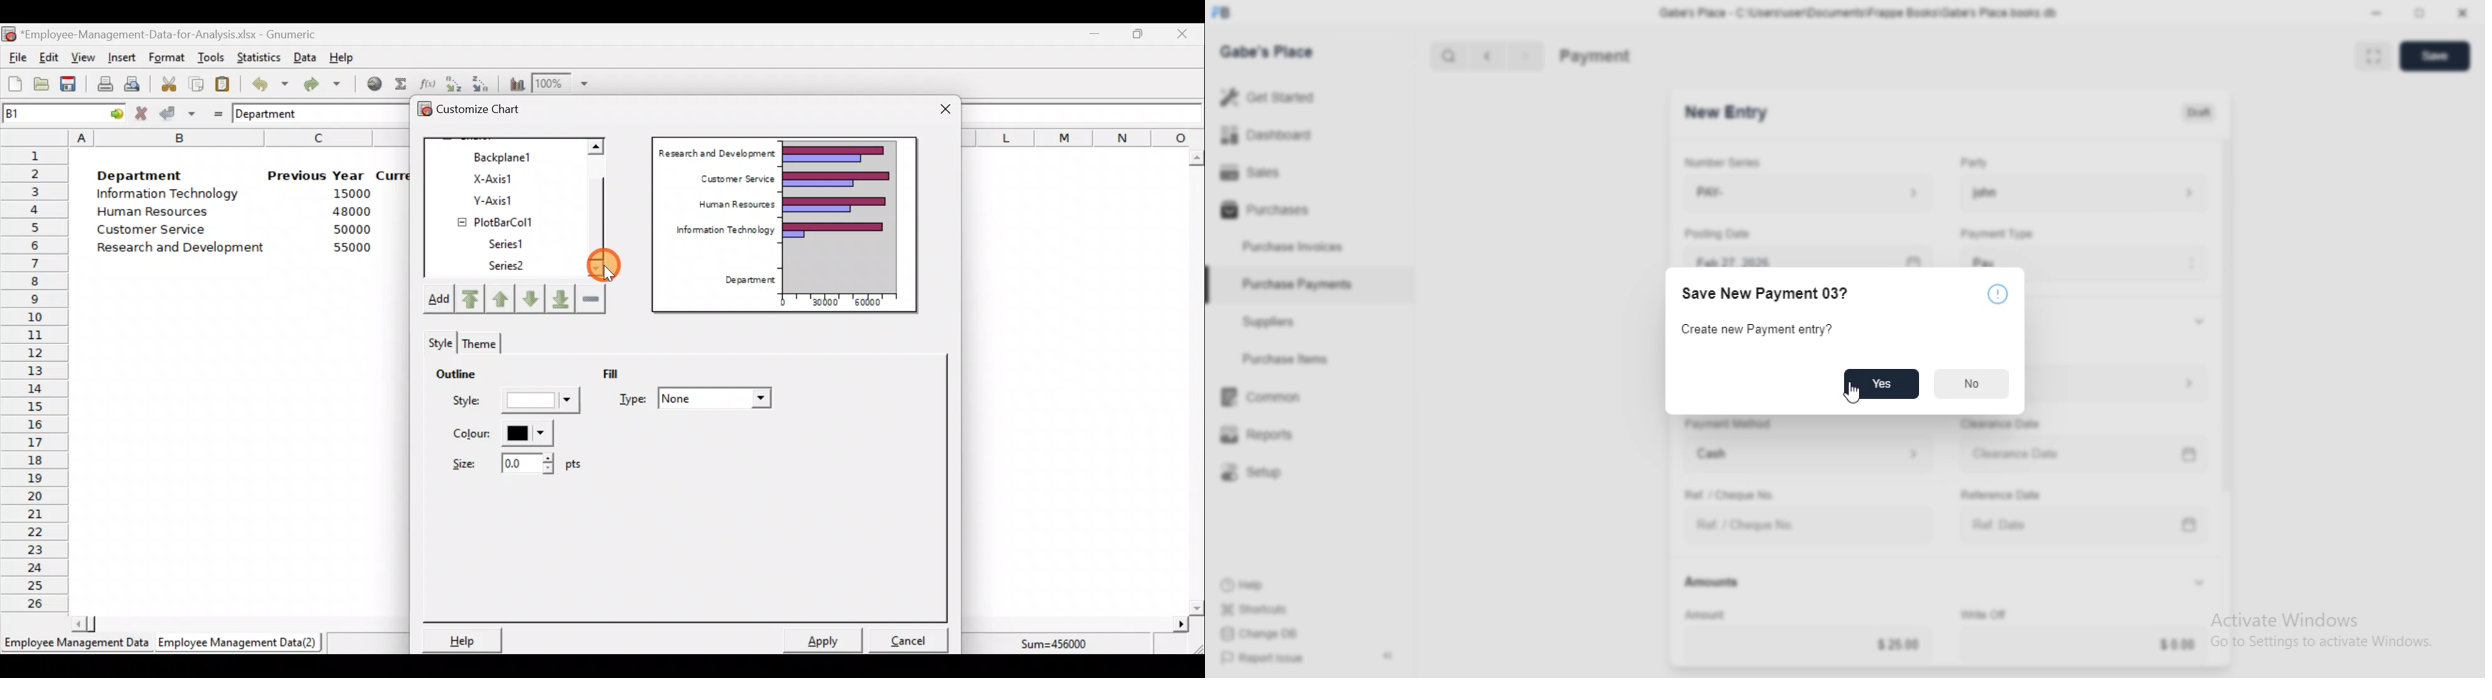  Describe the element at coordinates (482, 83) in the screenshot. I see `Sort in descending order` at that location.